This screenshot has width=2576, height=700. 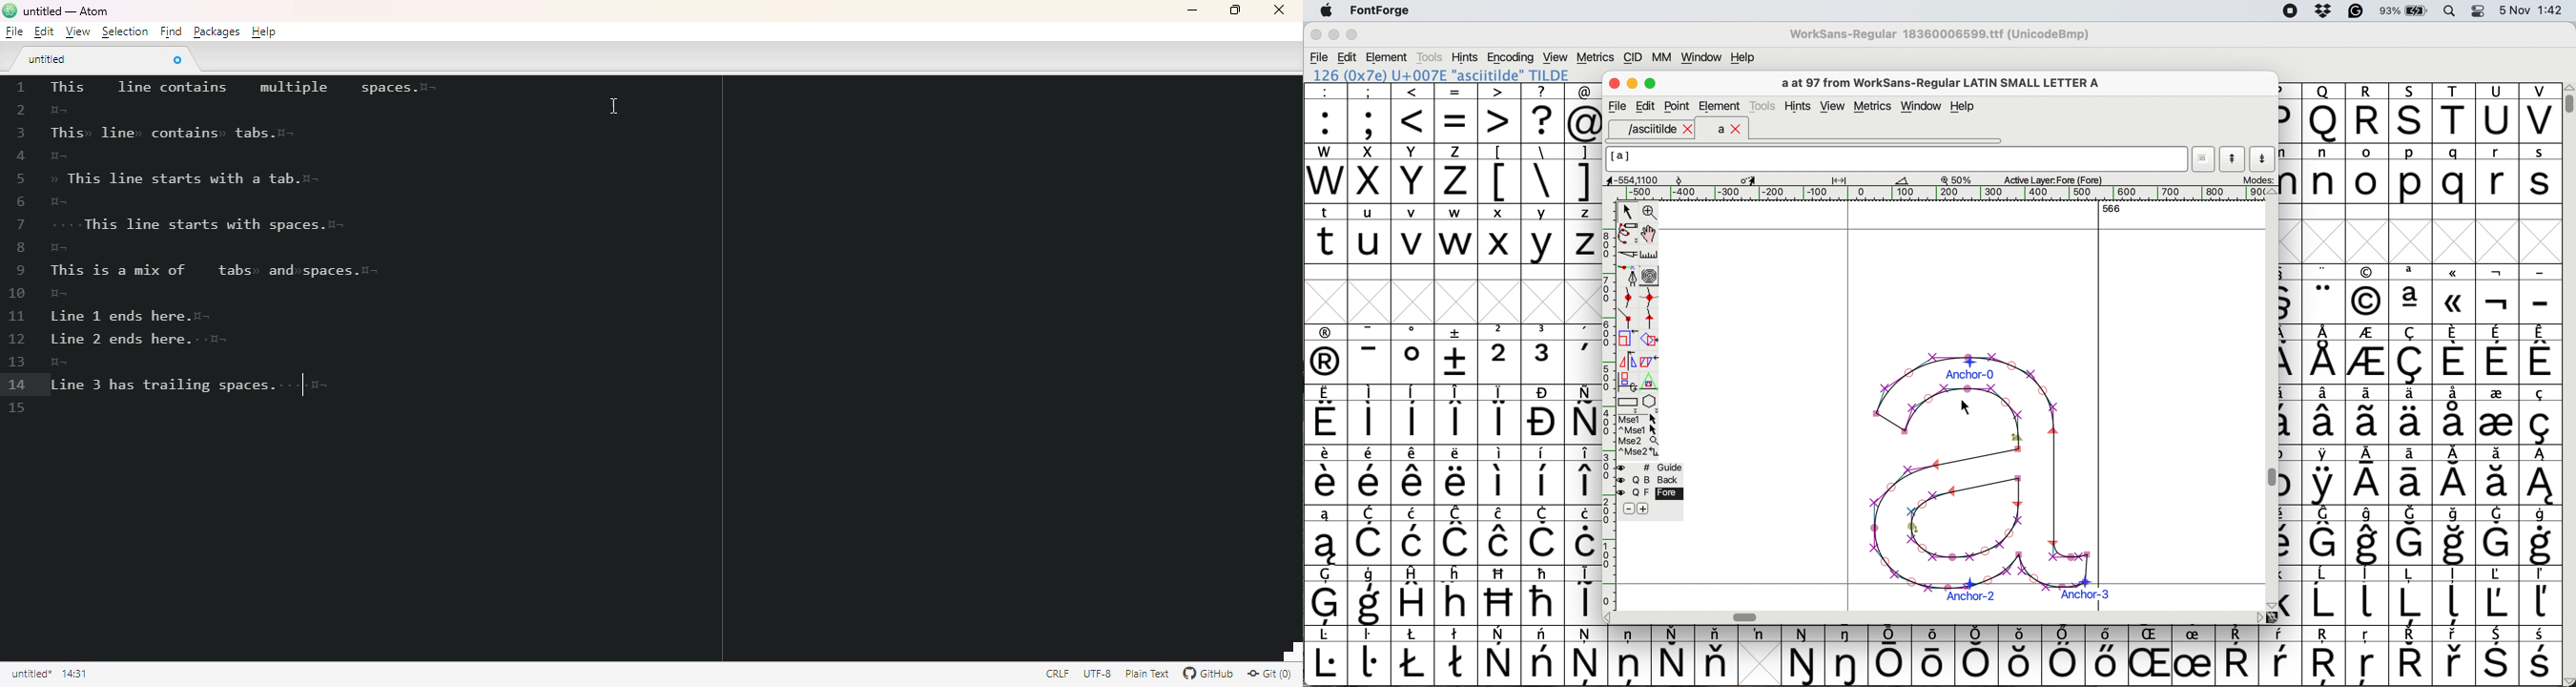 What do you see at coordinates (1326, 595) in the screenshot?
I see `symbol` at bounding box center [1326, 595].